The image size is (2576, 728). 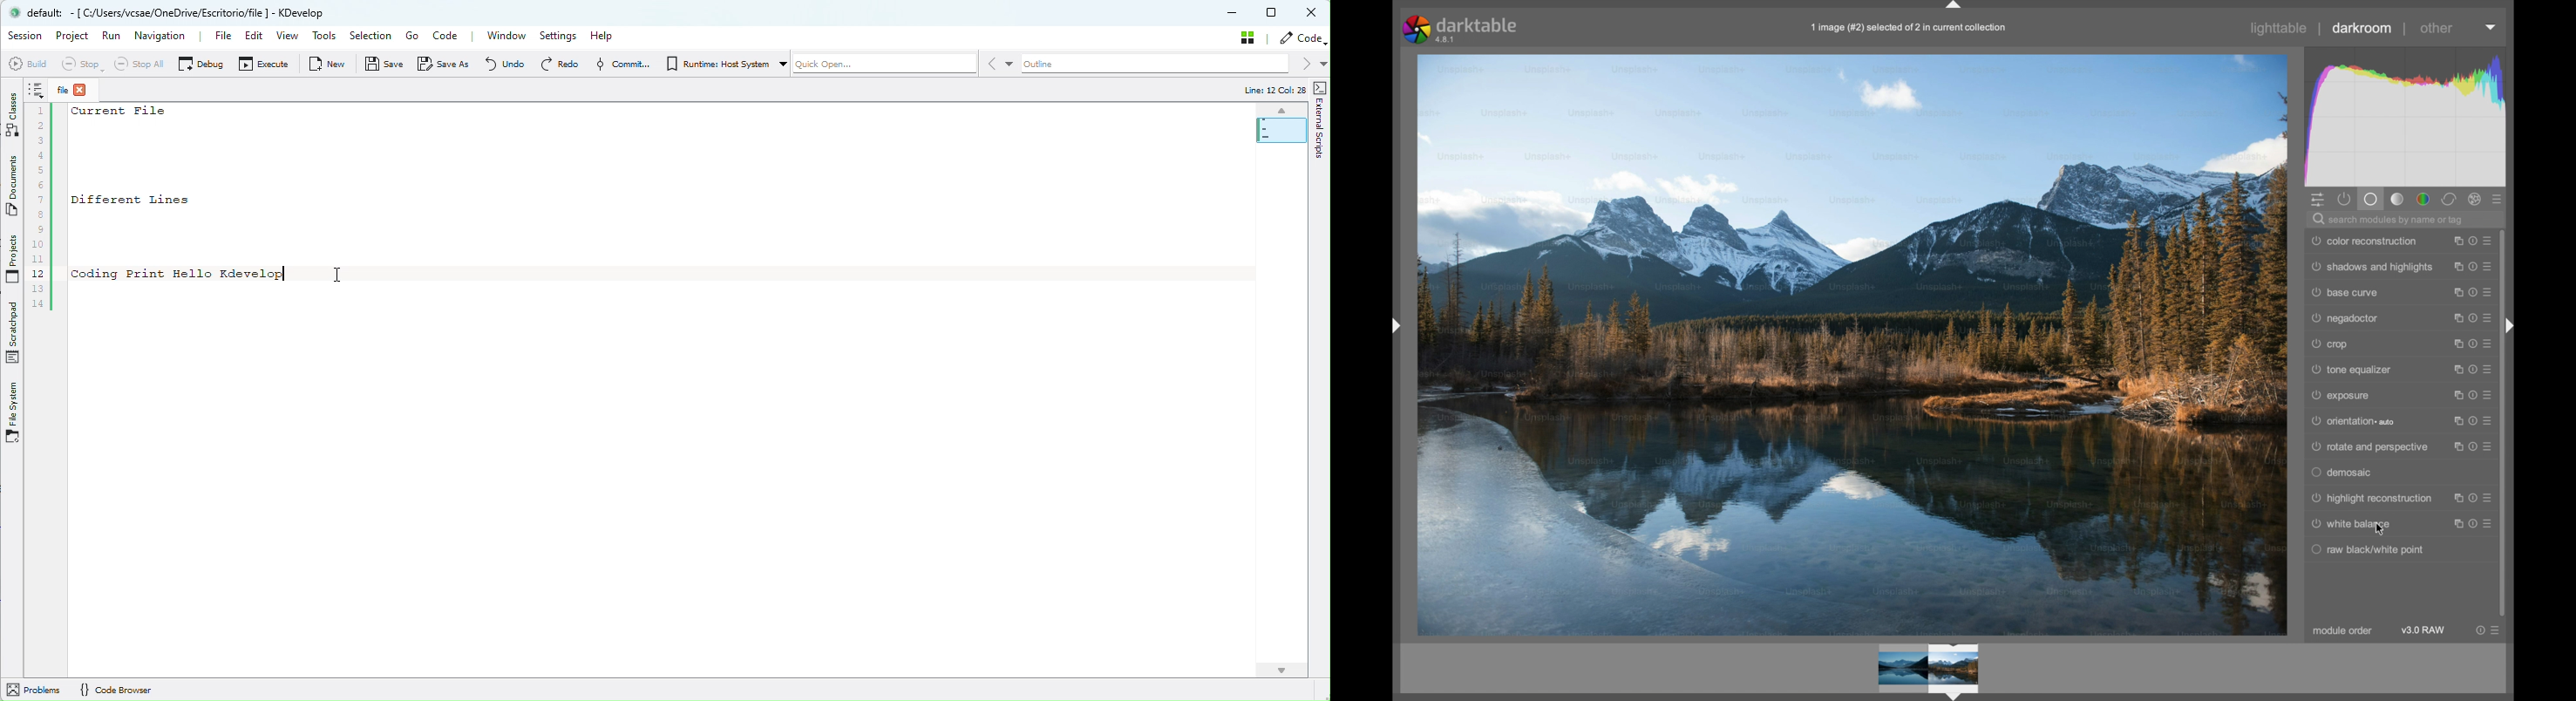 What do you see at coordinates (2472, 343) in the screenshot?
I see `reset parameters` at bounding box center [2472, 343].